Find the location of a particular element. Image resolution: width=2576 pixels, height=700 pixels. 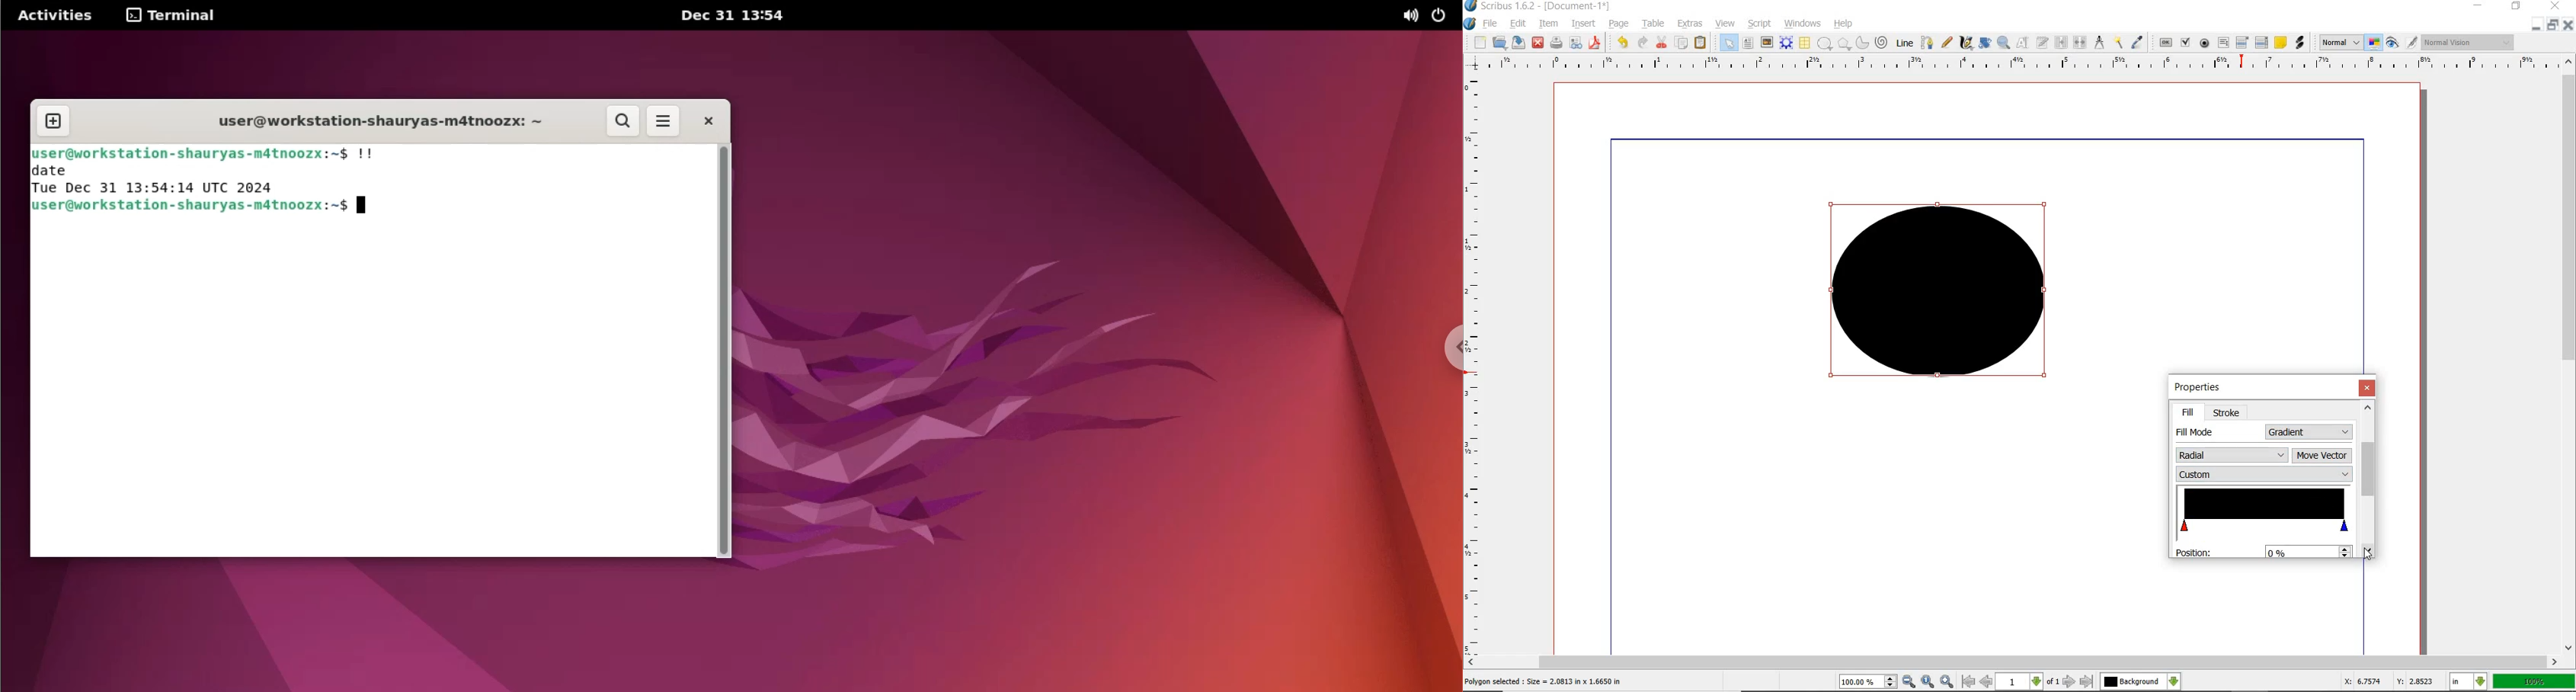

gradient added is located at coordinates (1942, 296).